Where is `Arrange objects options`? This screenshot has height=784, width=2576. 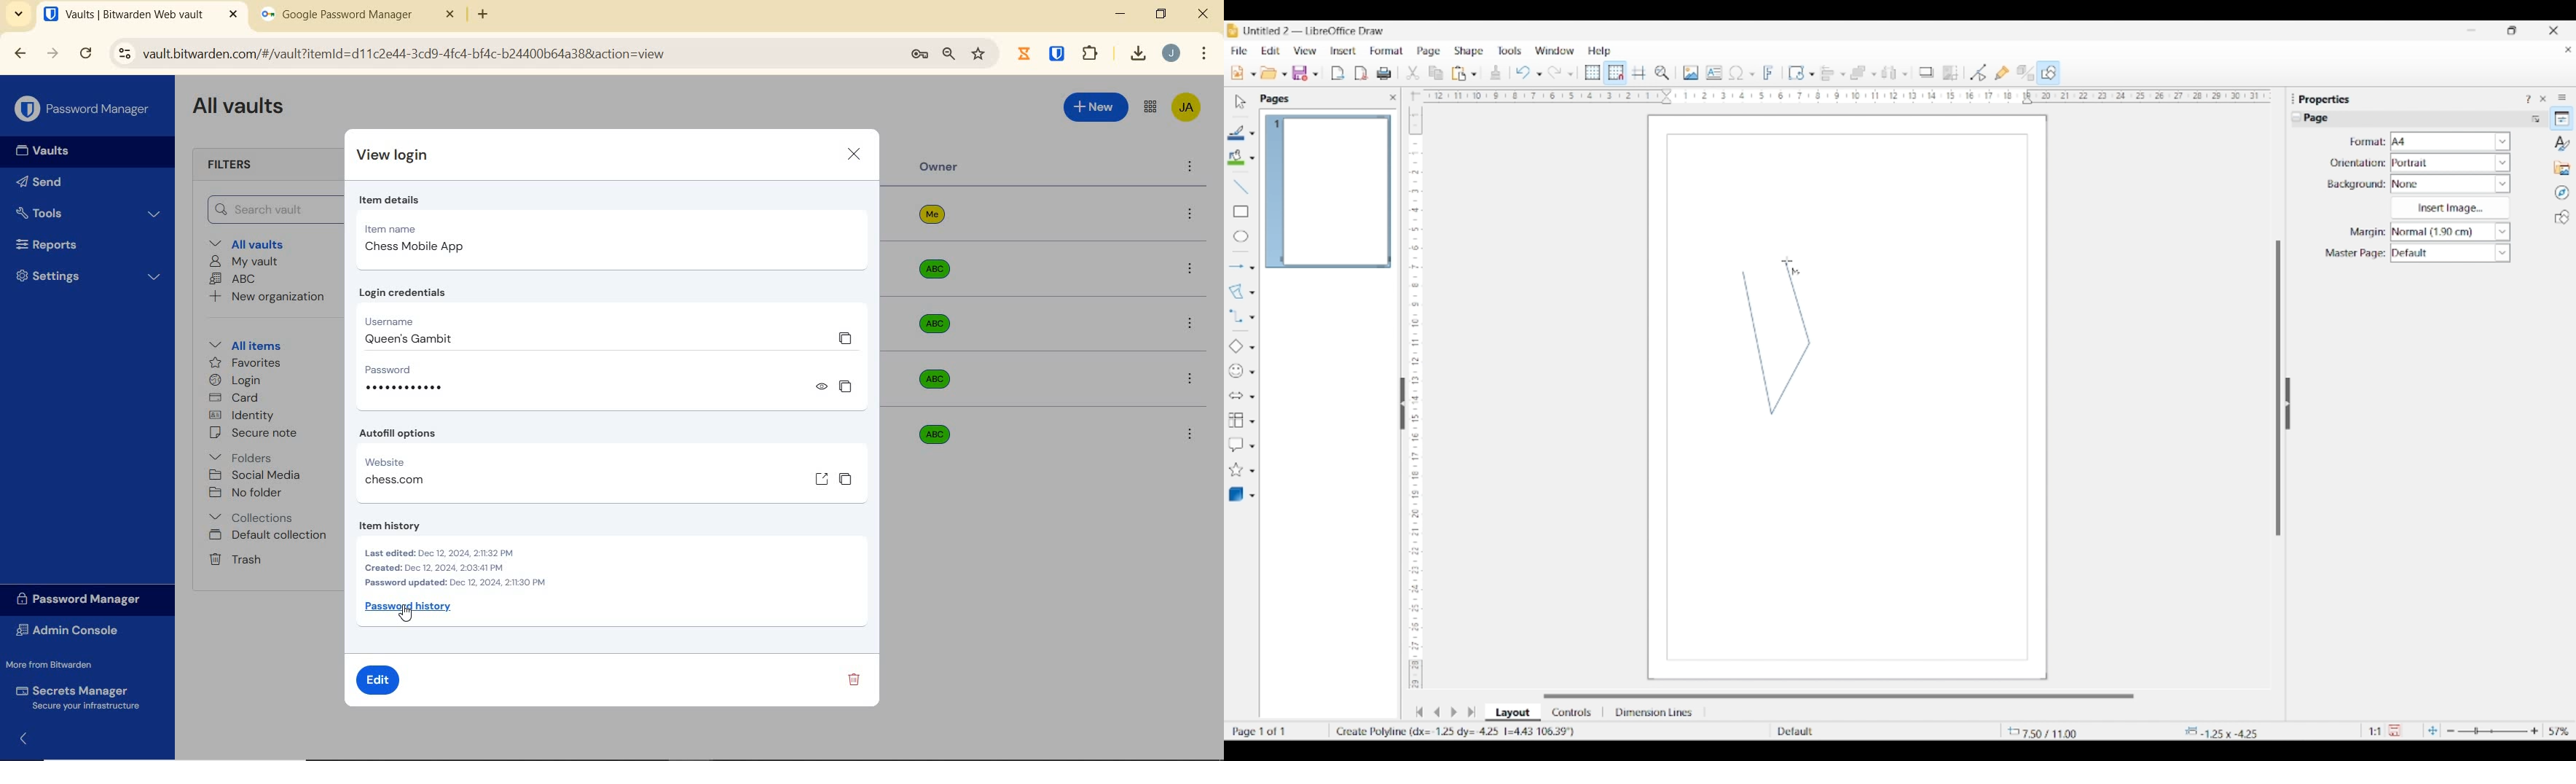
Arrange objects options is located at coordinates (1874, 75).